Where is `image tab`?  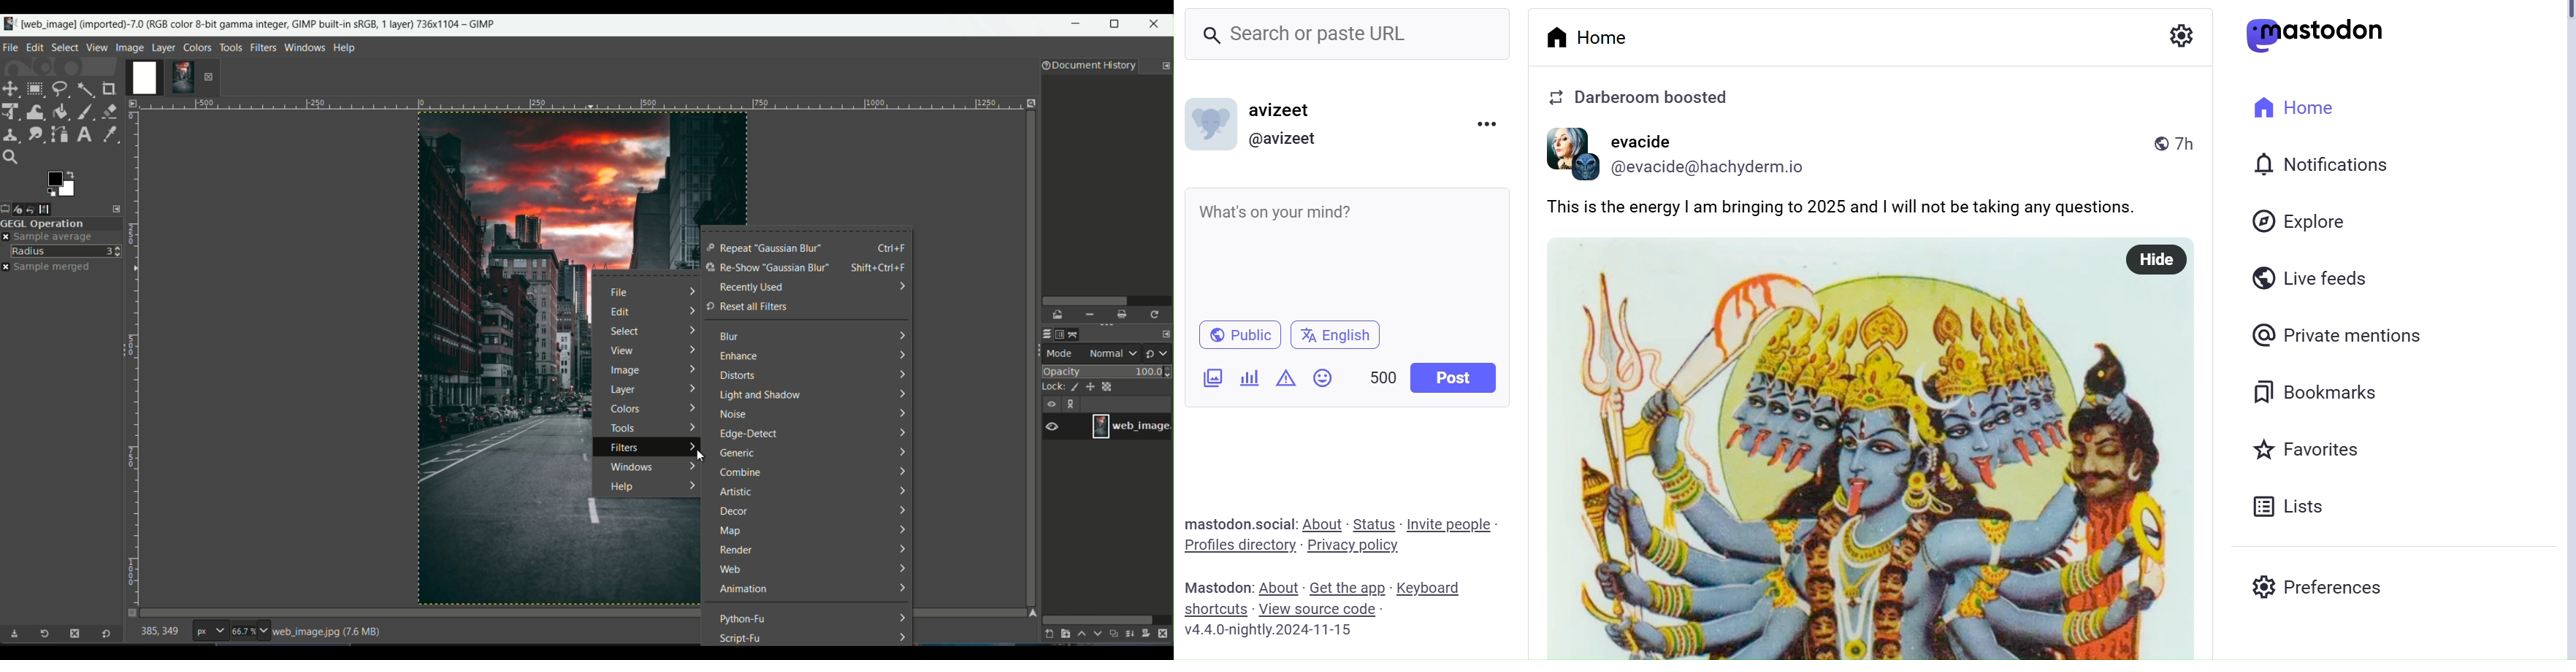
image tab is located at coordinates (130, 47).